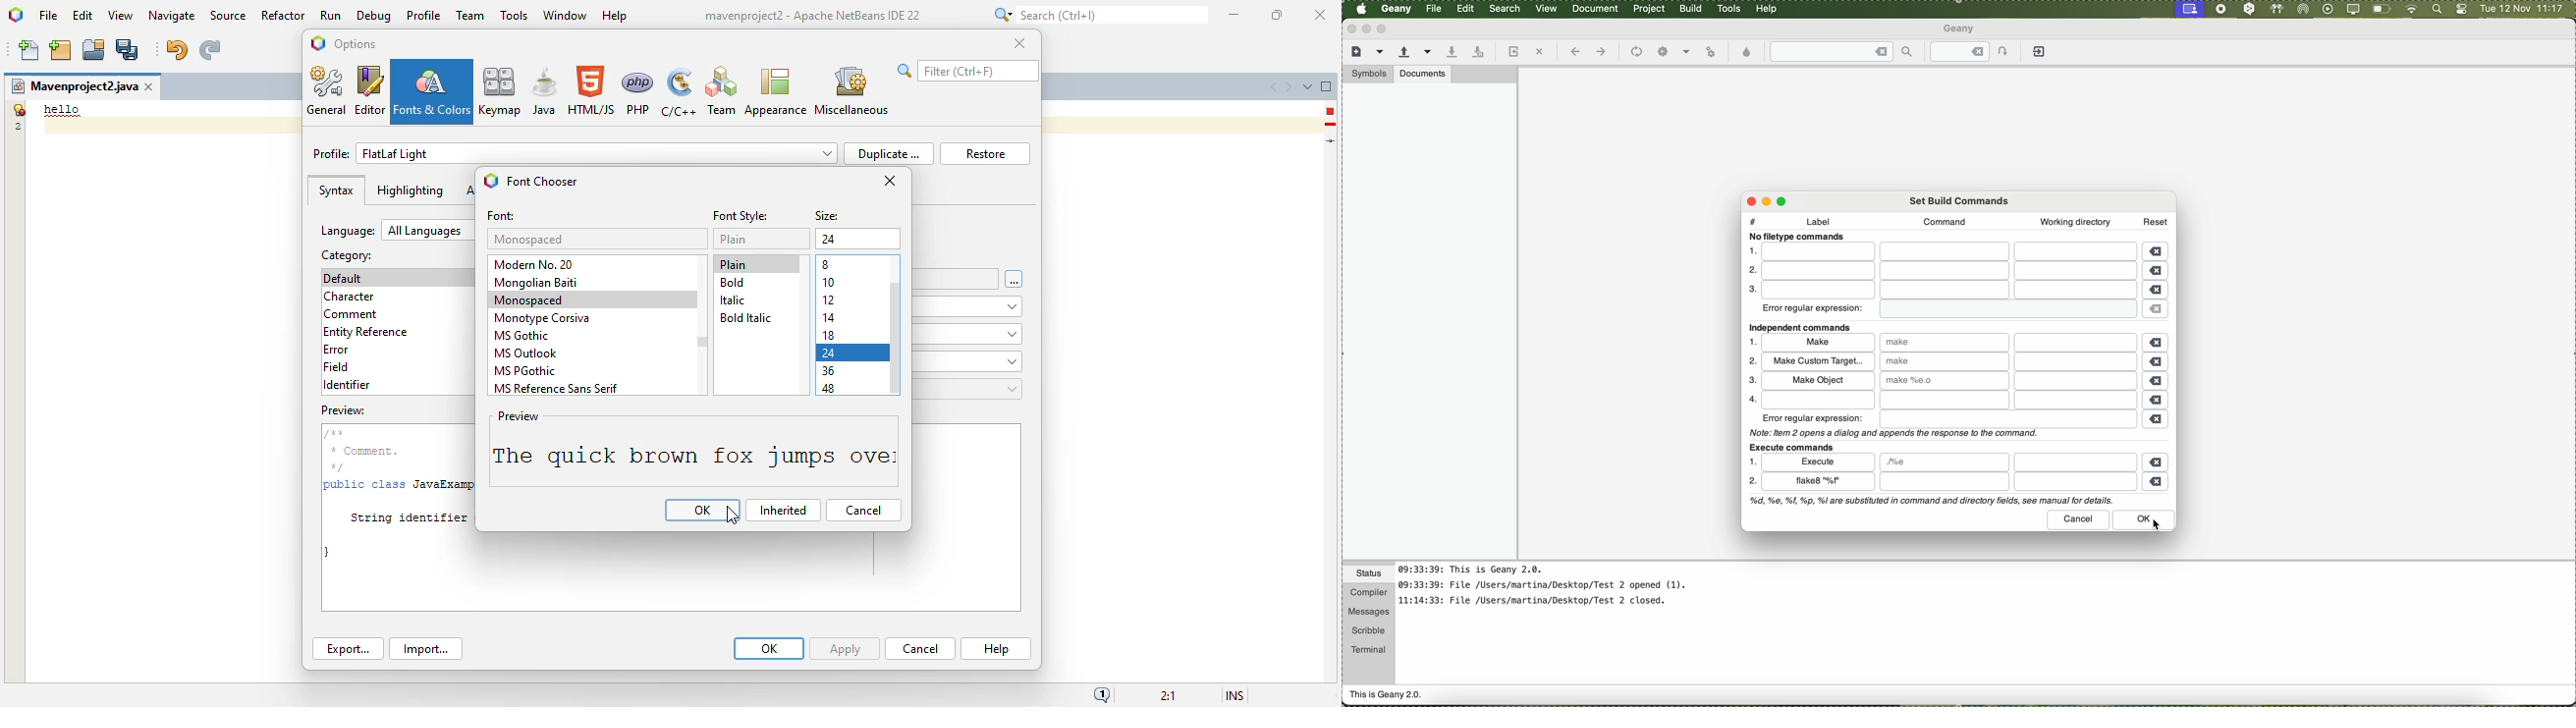 Image resolution: width=2576 pixels, height=728 pixels. Describe the element at coordinates (769, 648) in the screenshot. I see `OK` at that location.